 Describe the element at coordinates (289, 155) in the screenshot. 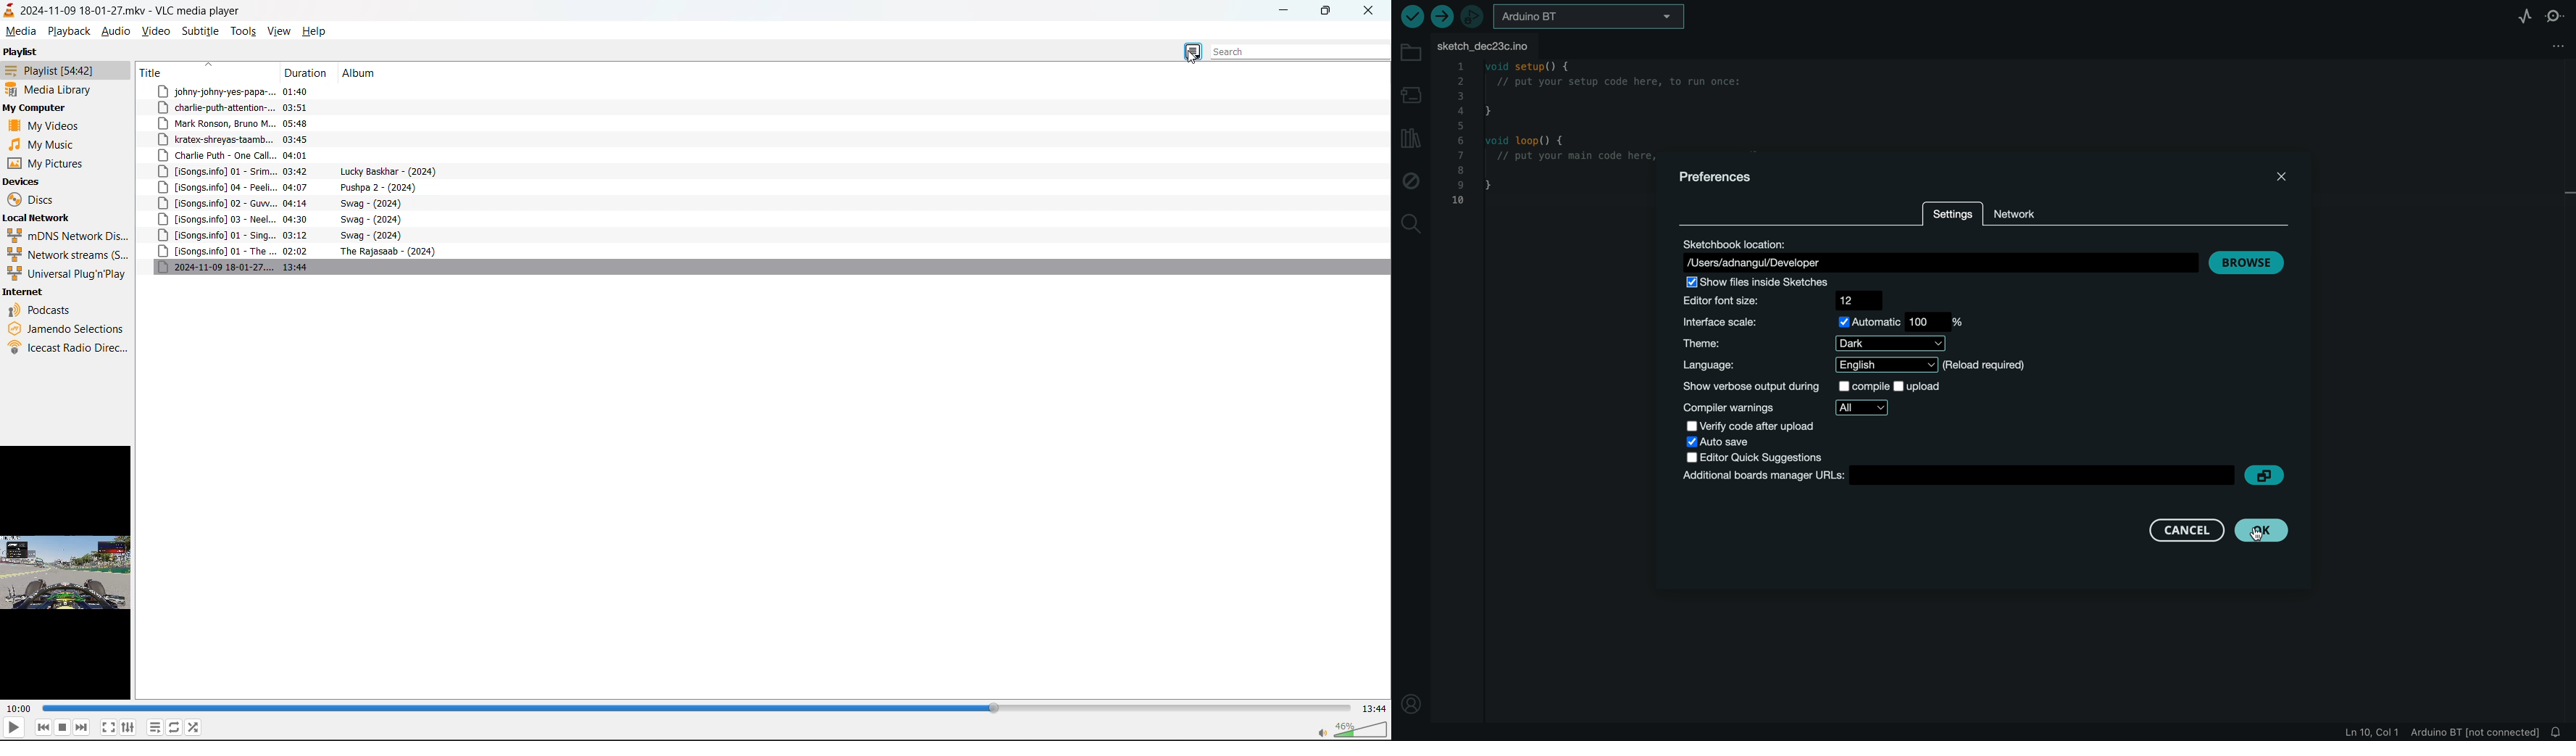

I see `track title, duration and album` at that location.